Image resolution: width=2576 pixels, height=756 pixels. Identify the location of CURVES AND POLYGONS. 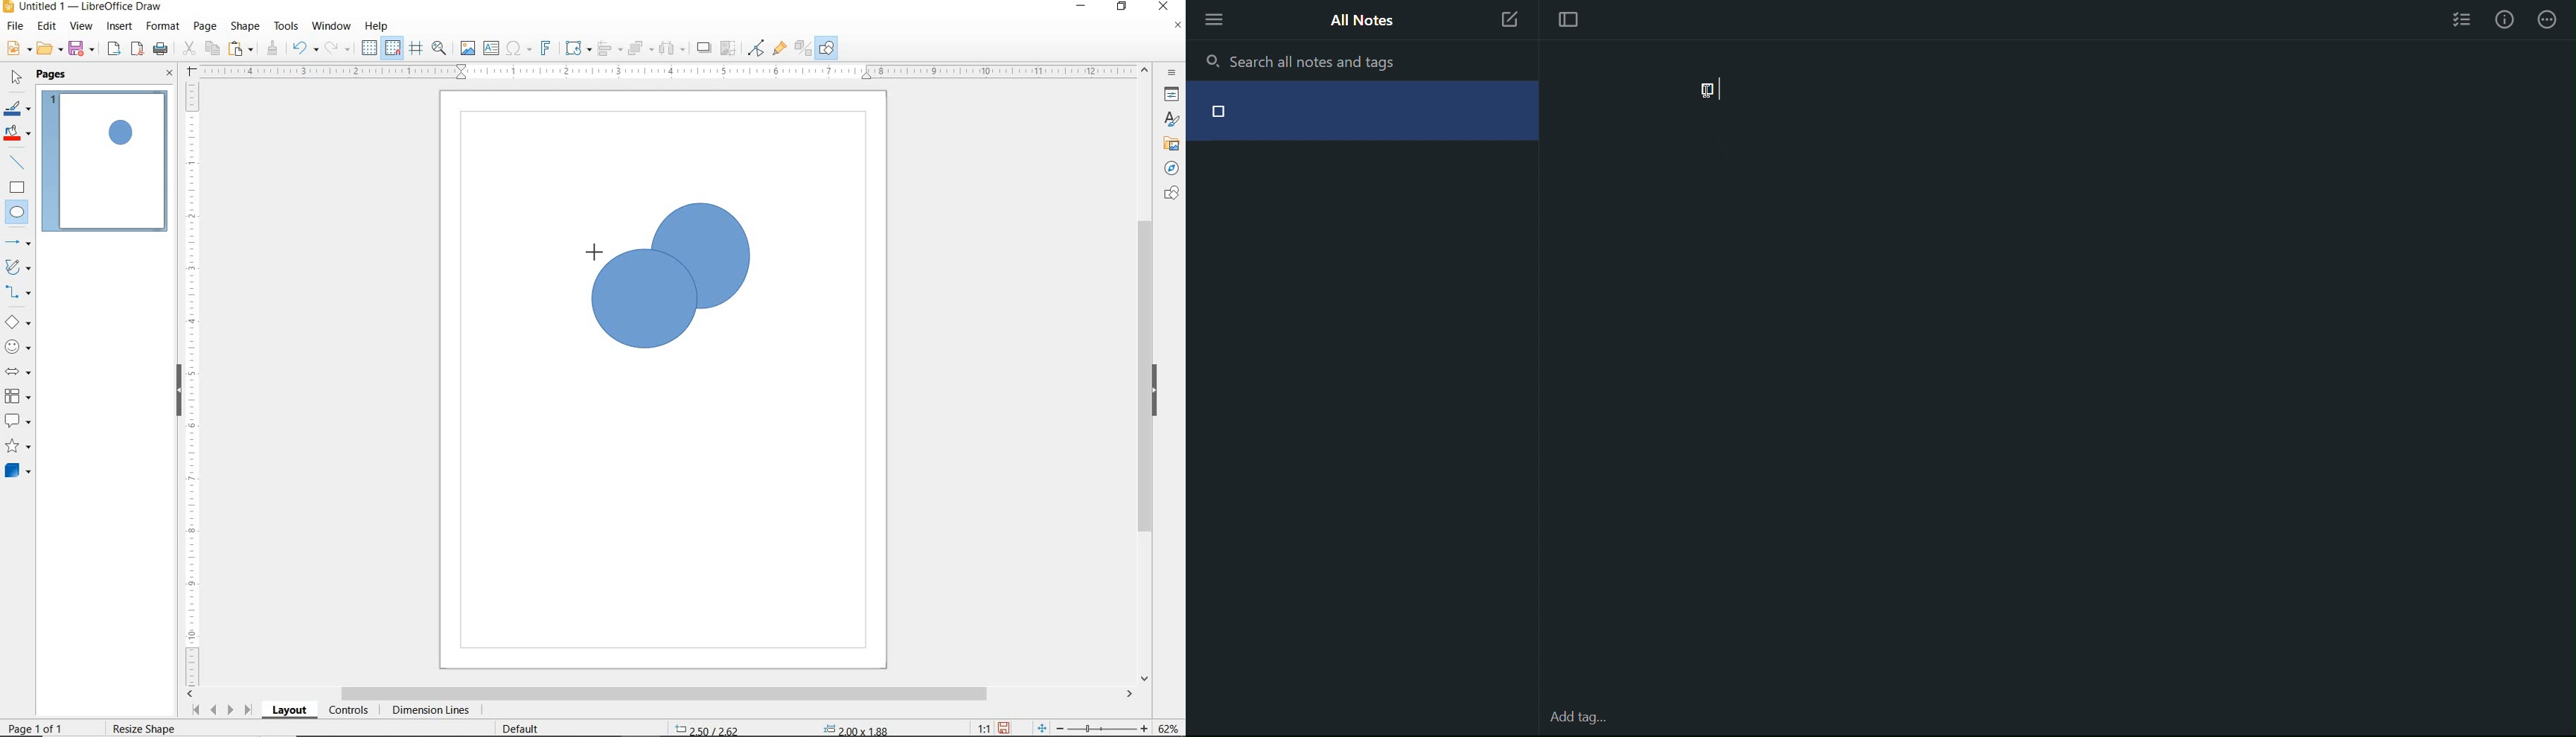
(17, 268).